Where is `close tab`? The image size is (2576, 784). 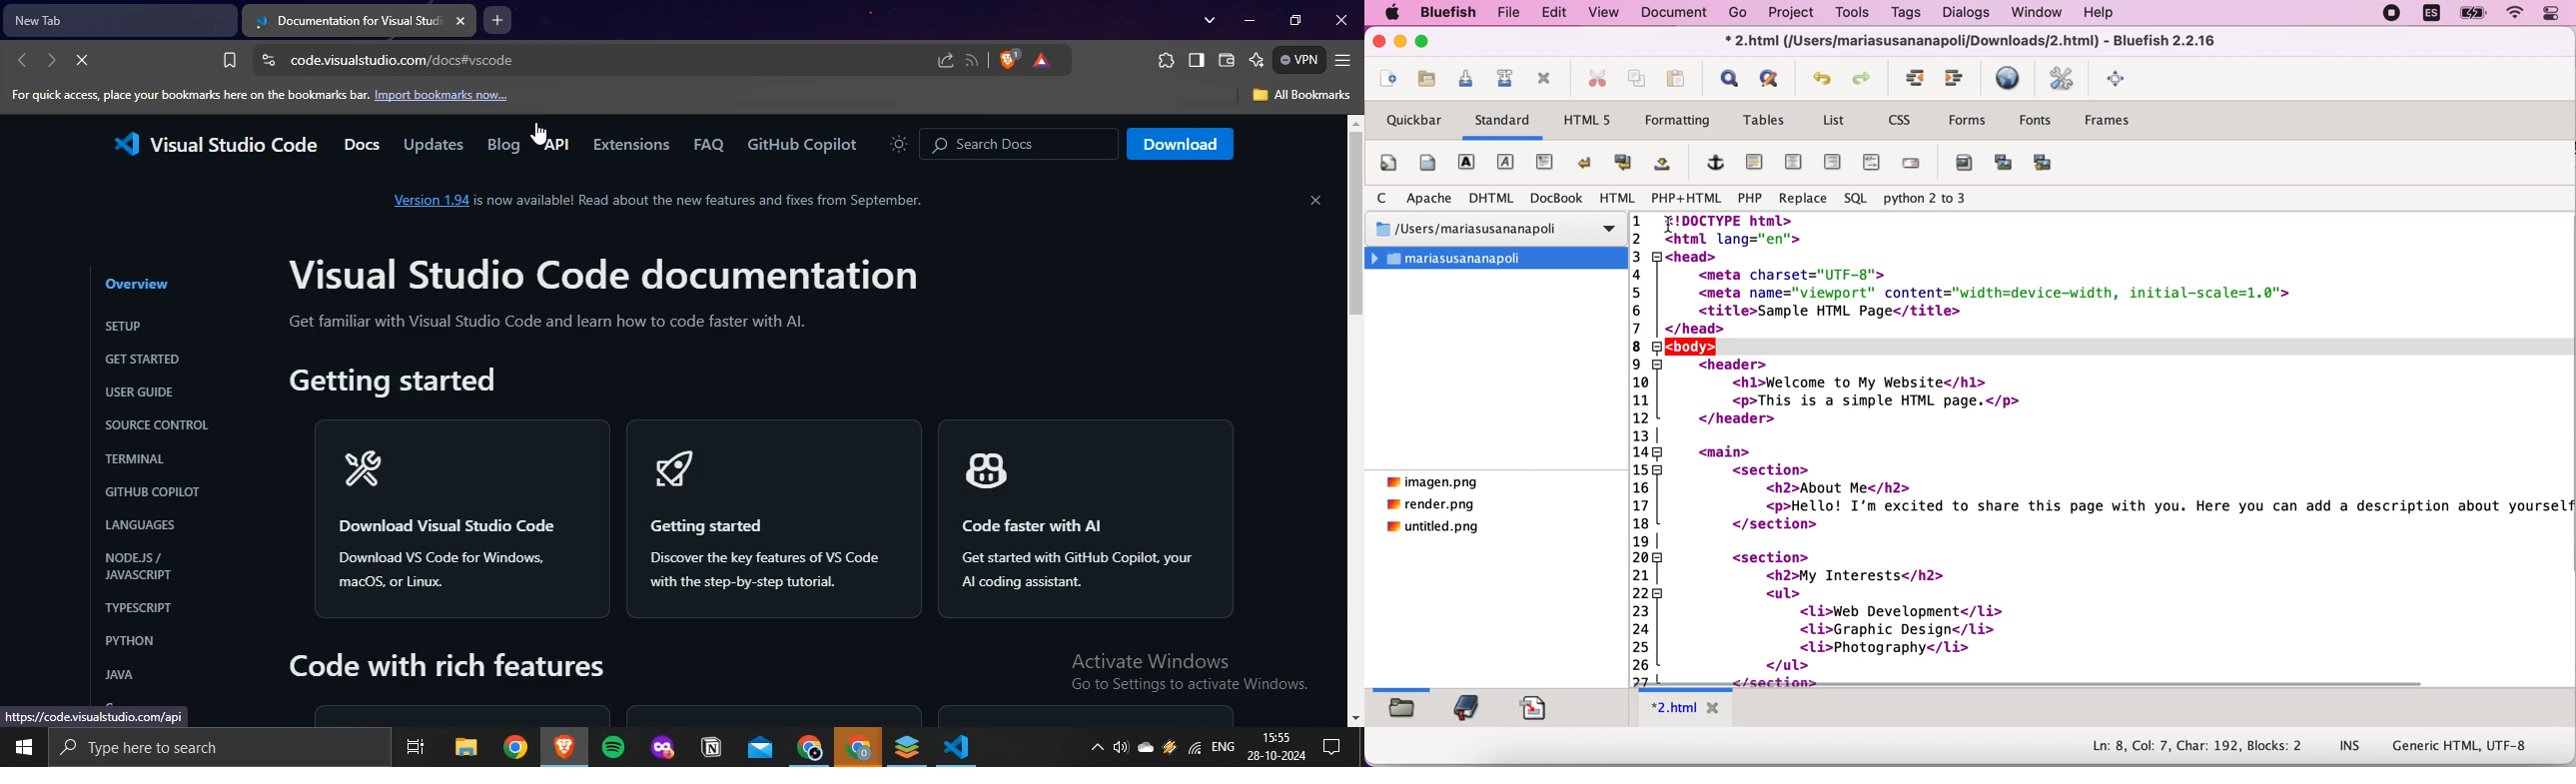 close tab is located at coordinates (460, 20).